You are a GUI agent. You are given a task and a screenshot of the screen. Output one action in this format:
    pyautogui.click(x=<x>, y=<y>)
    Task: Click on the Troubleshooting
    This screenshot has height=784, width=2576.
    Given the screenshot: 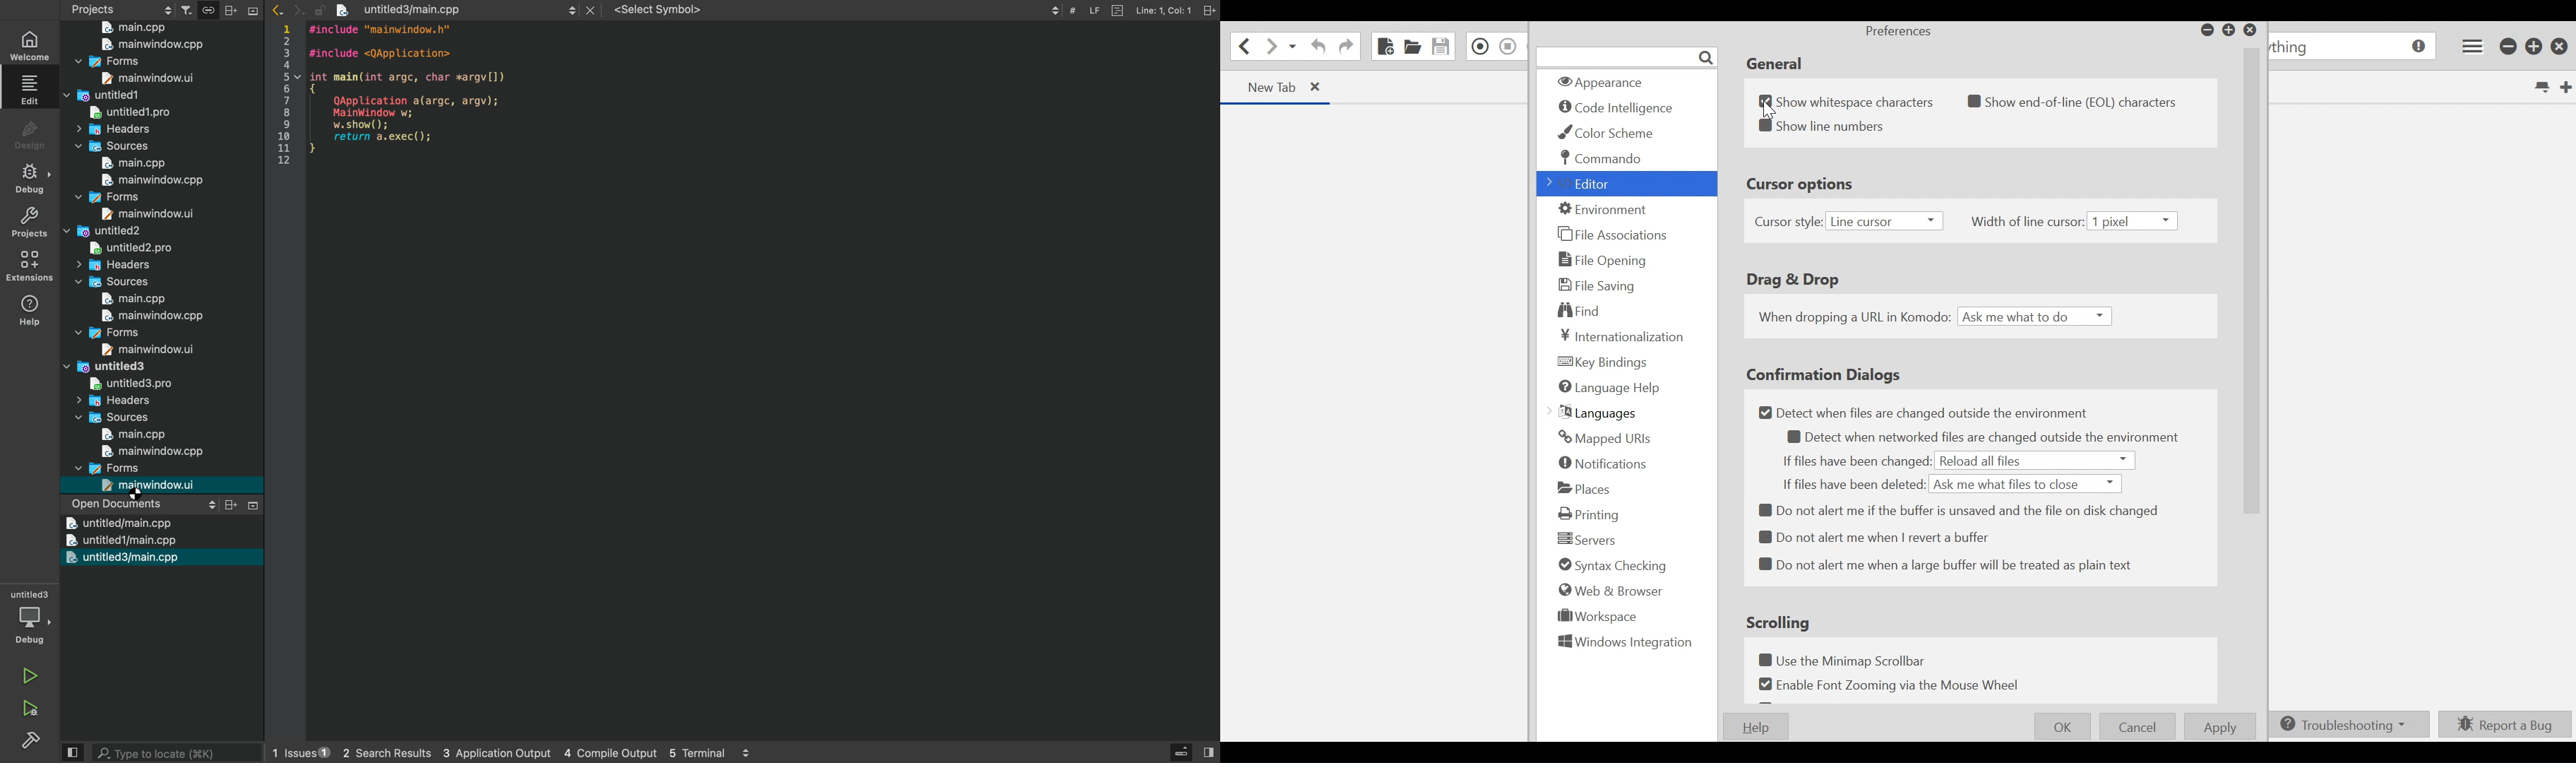 What is the action you would take?
    pyautogui.click(x=2345, y=725)
    